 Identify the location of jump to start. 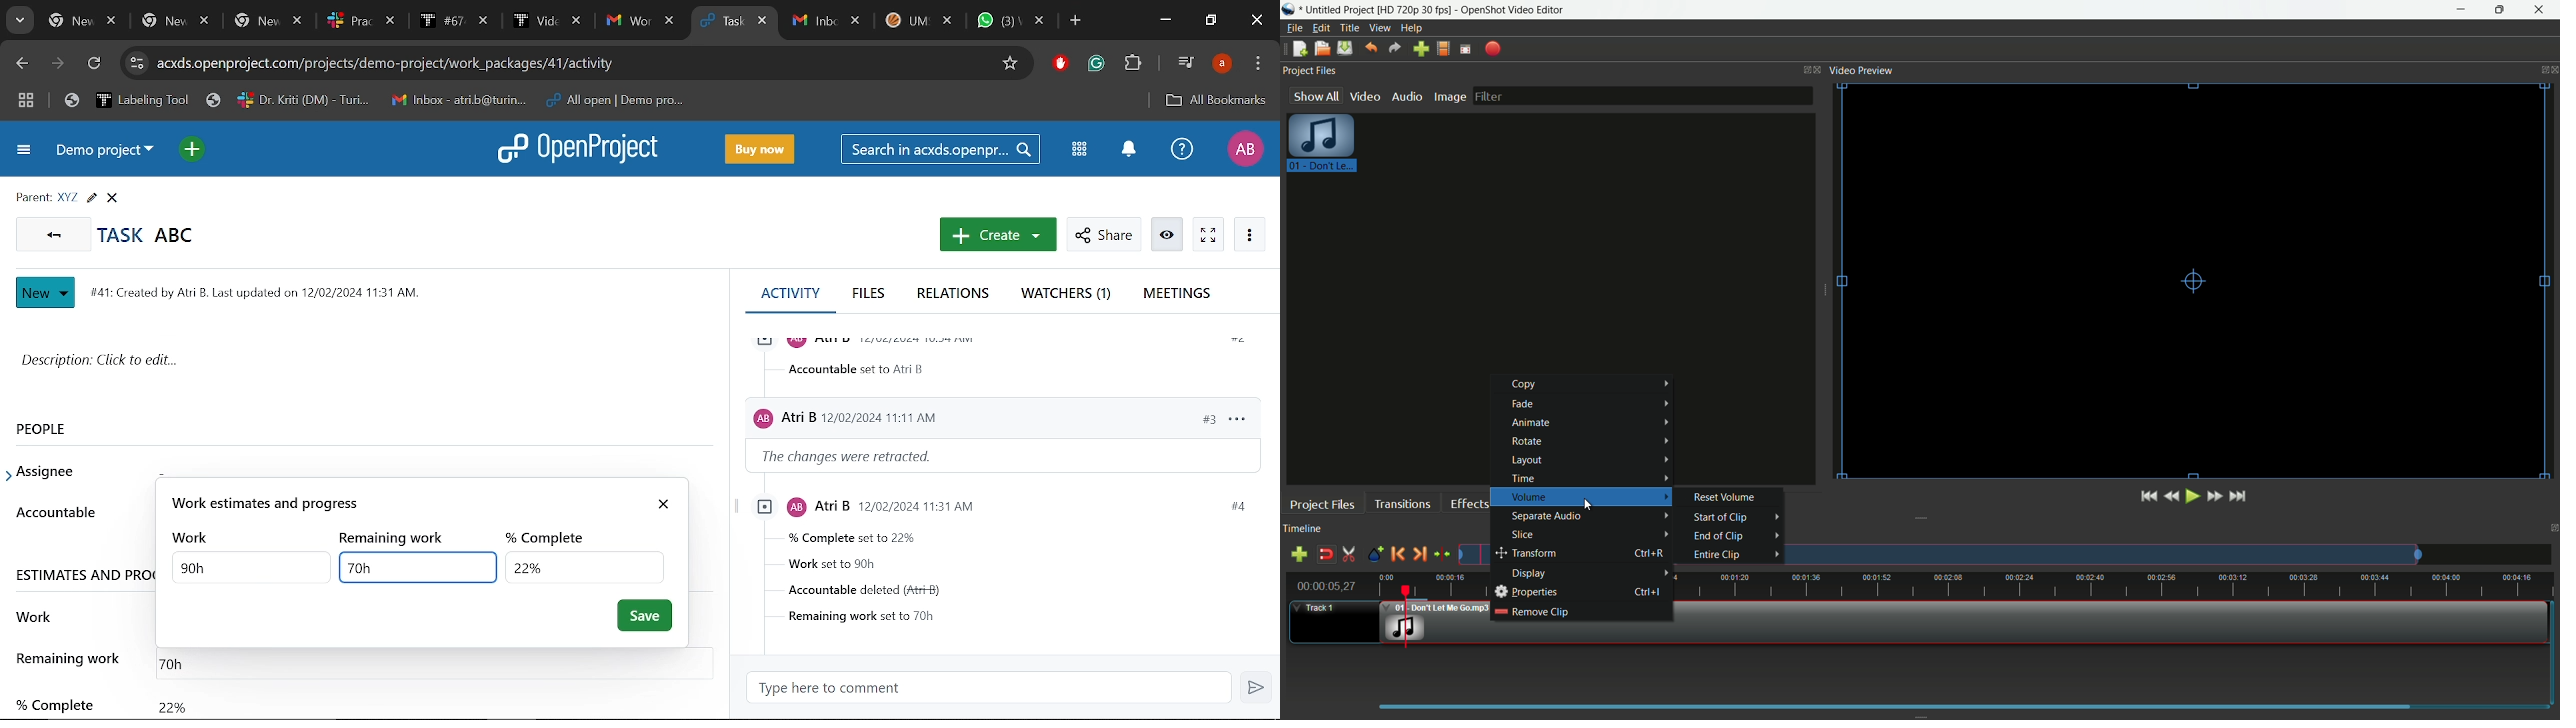
(2149, 496).